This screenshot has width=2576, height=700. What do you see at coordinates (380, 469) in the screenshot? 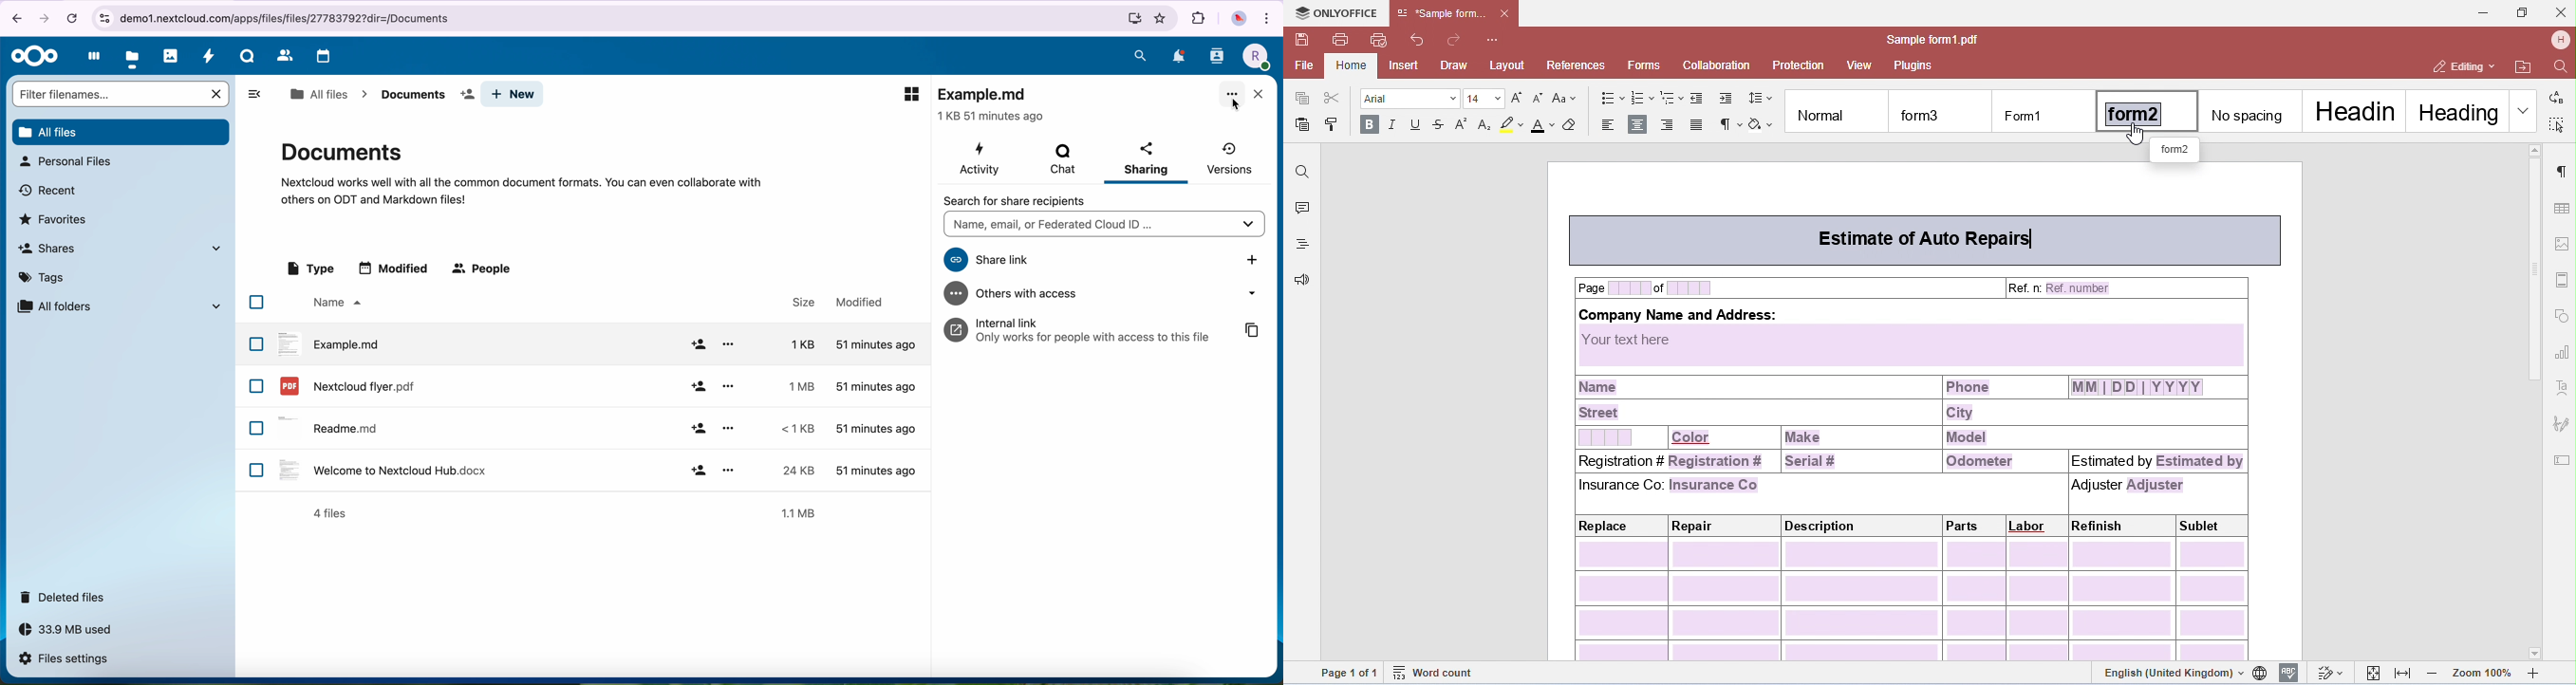
I see `welcome to nextcloud hub.docx` at bounding box center [380, 469].